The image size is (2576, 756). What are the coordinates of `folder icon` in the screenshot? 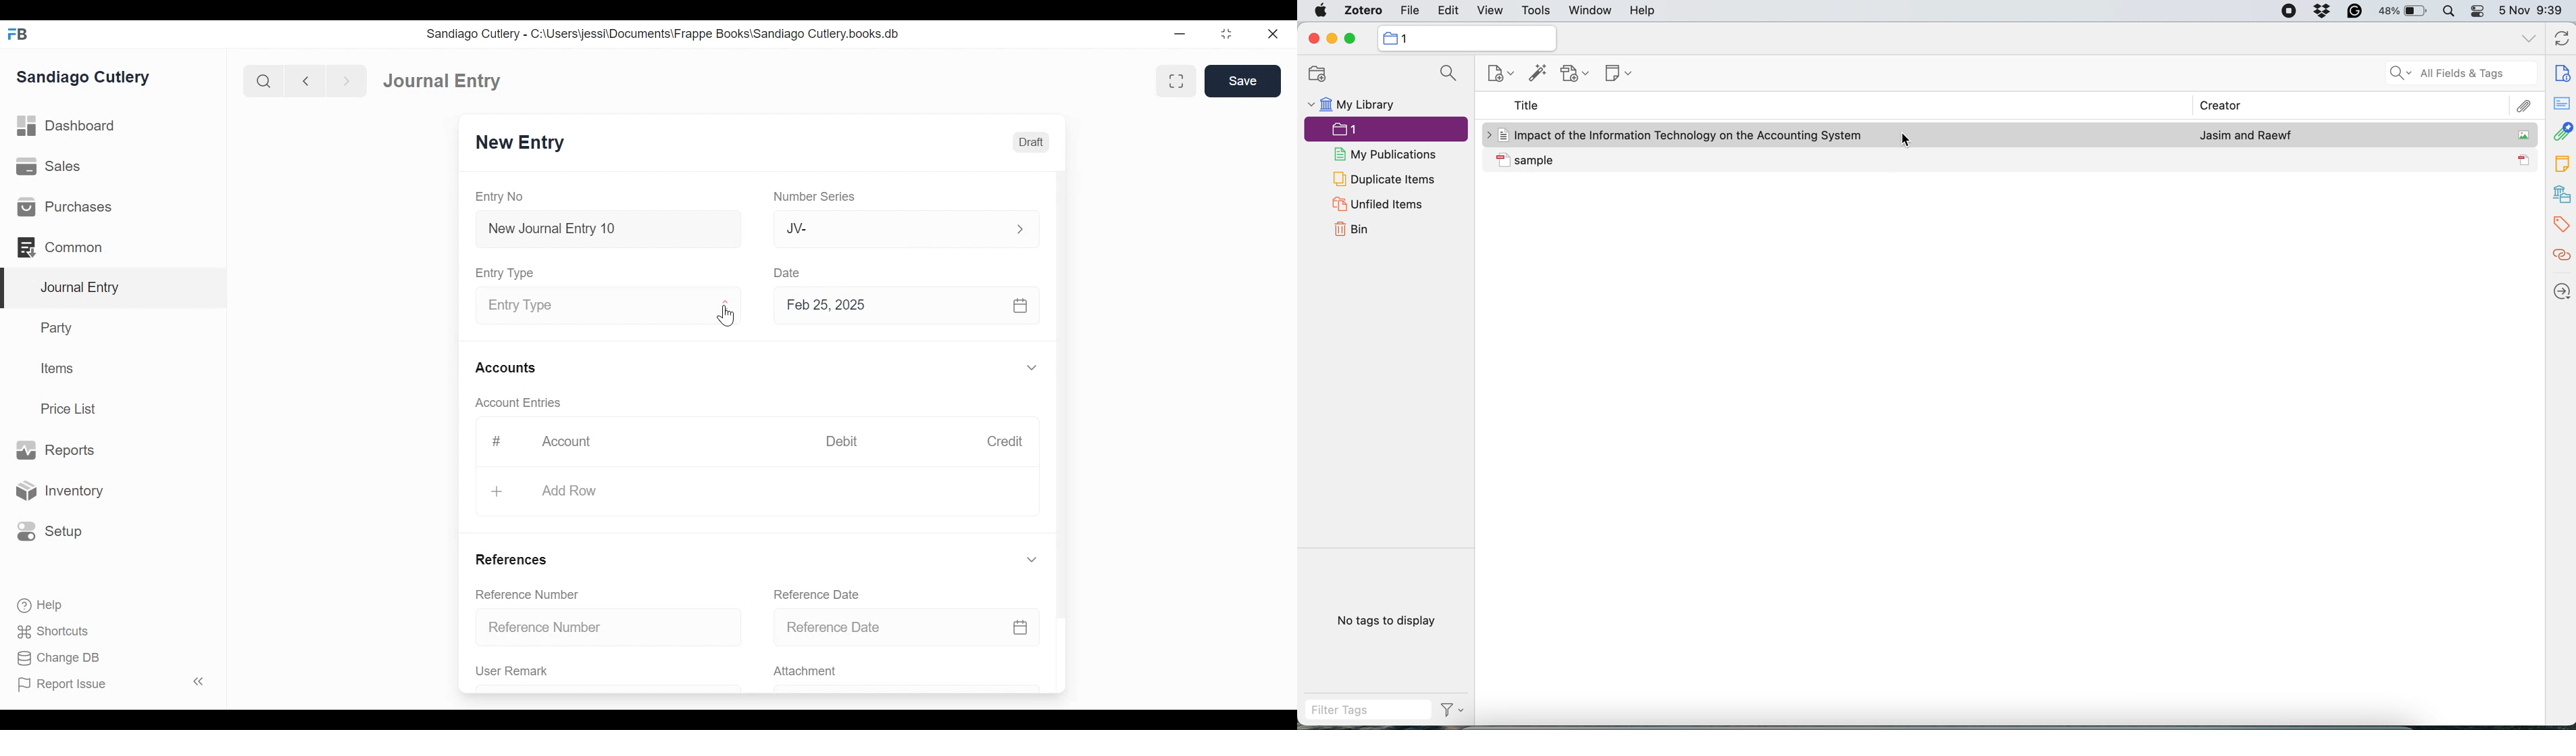 It's located at (1389, 38).